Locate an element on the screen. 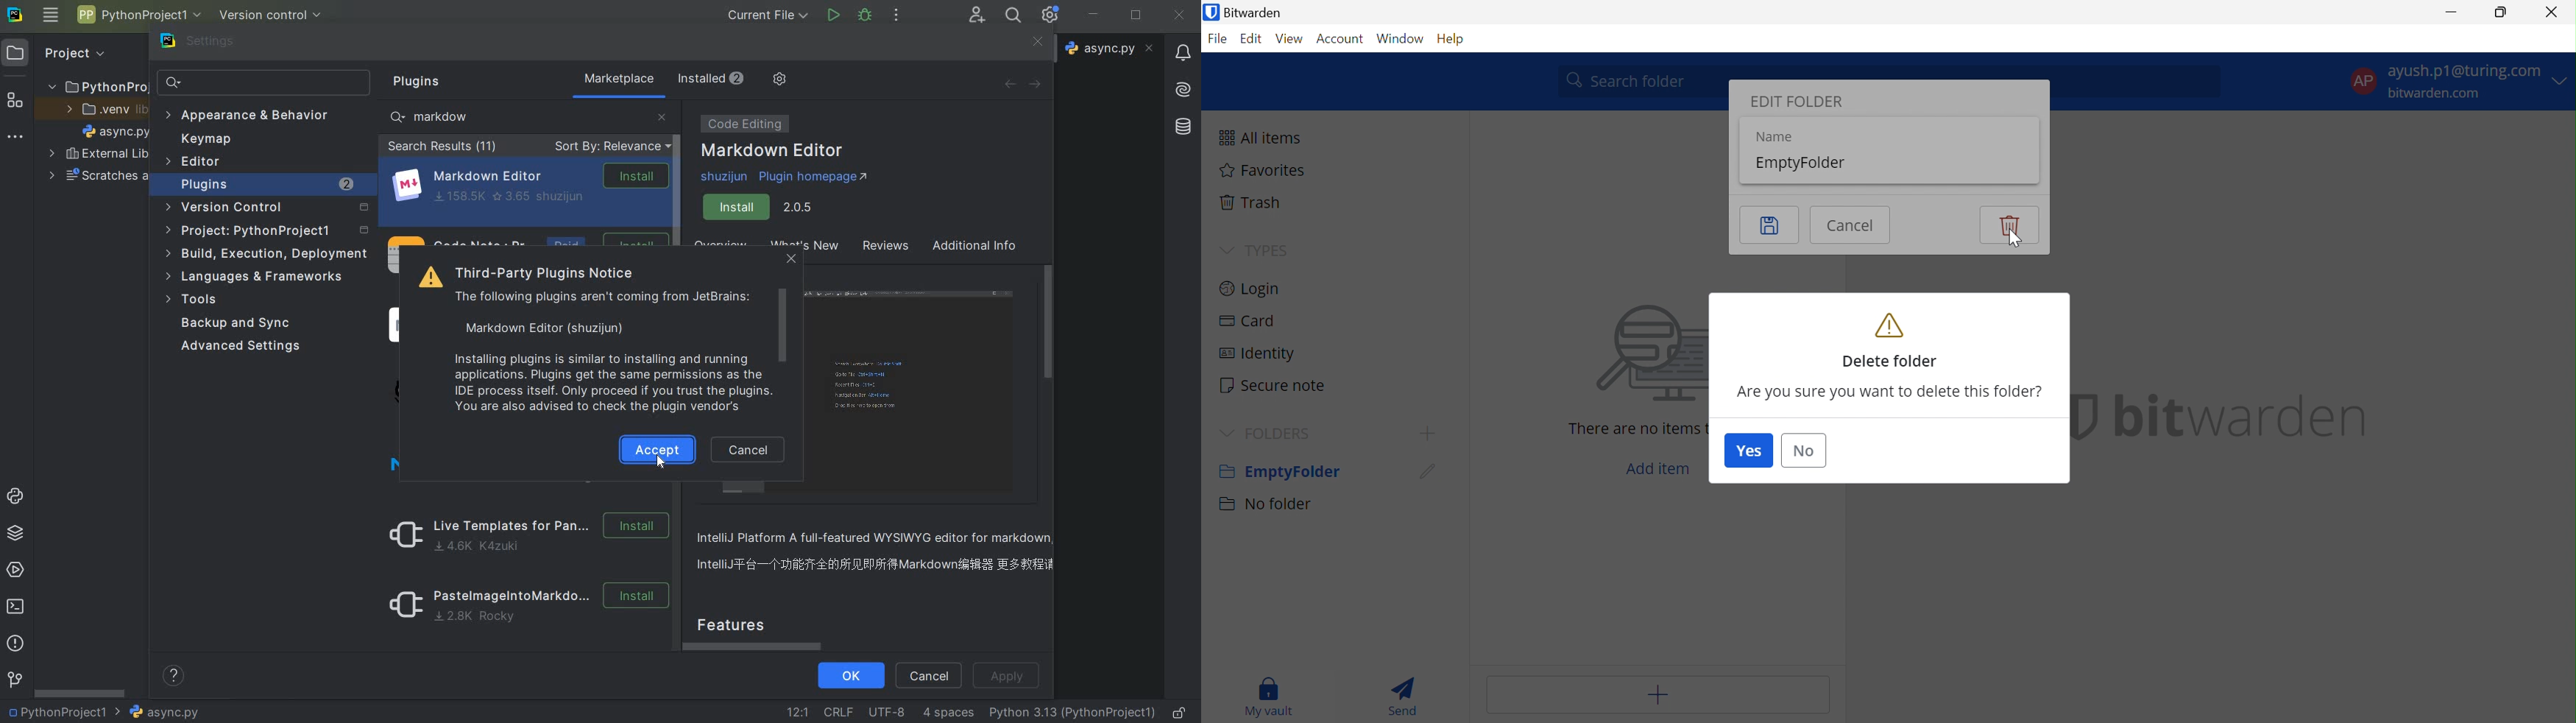 The height and width of the screenshot is (728, 2576). database is located at coordinates (1182, 127).